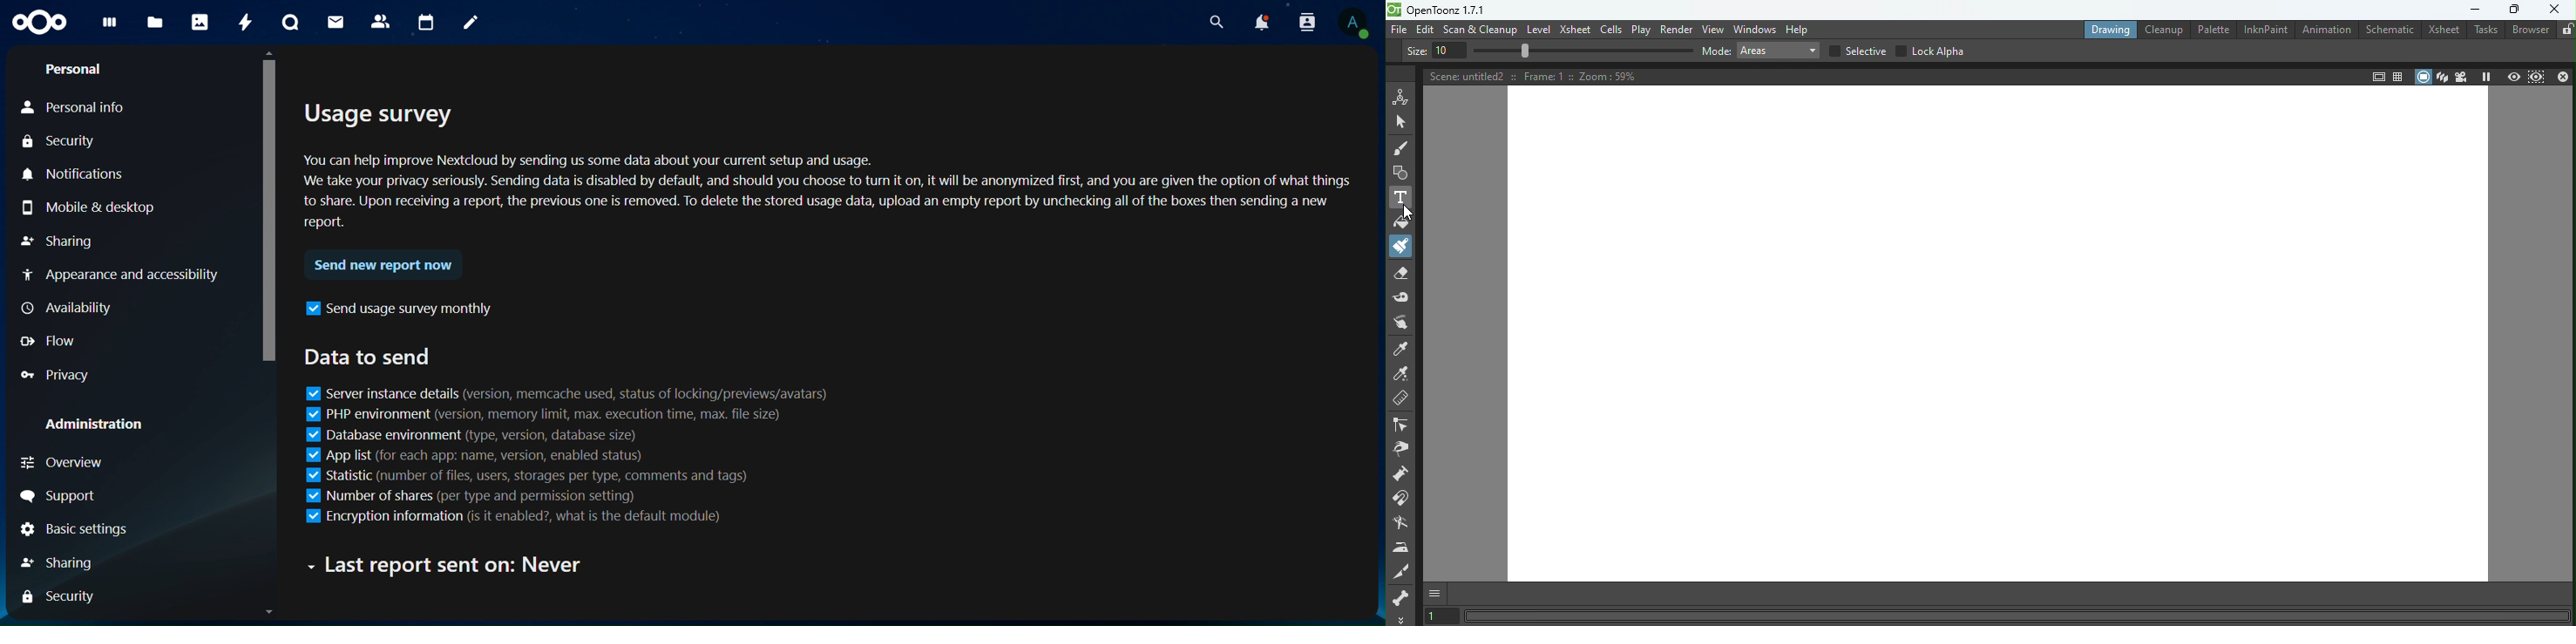  I want to click on database environment, so click(467, 435).